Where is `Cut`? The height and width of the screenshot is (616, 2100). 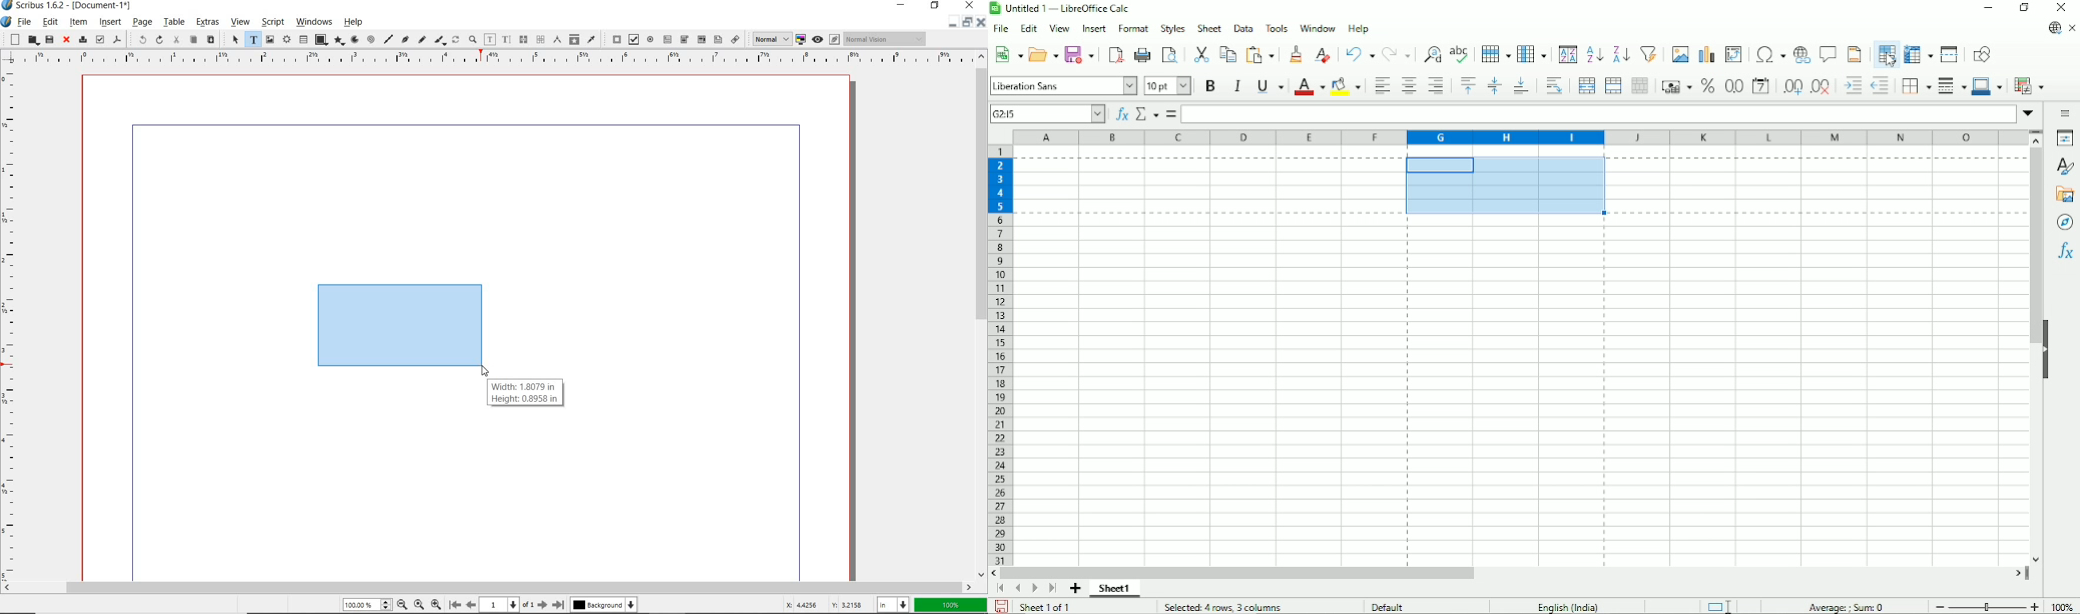 Cut is located at coordinates (1200, 53).